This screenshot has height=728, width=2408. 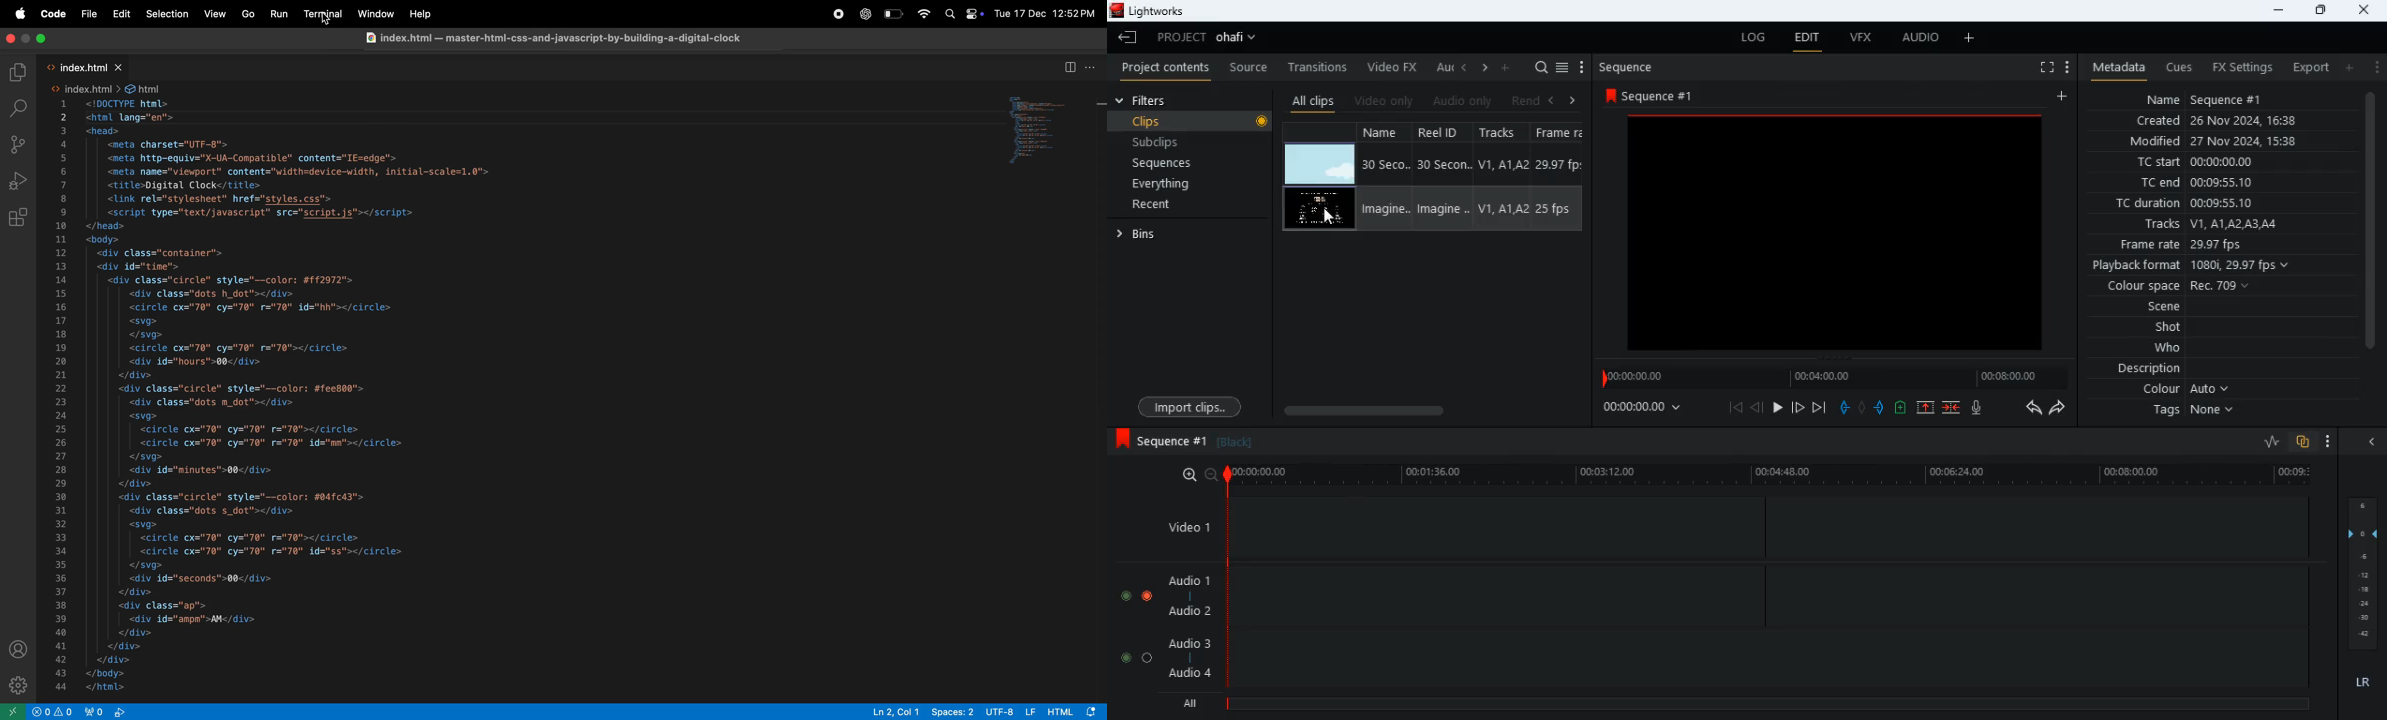 What do you see at coordinates (1564, 66) in the screenshot?
I see `select` at bounding box center [1564, 66].